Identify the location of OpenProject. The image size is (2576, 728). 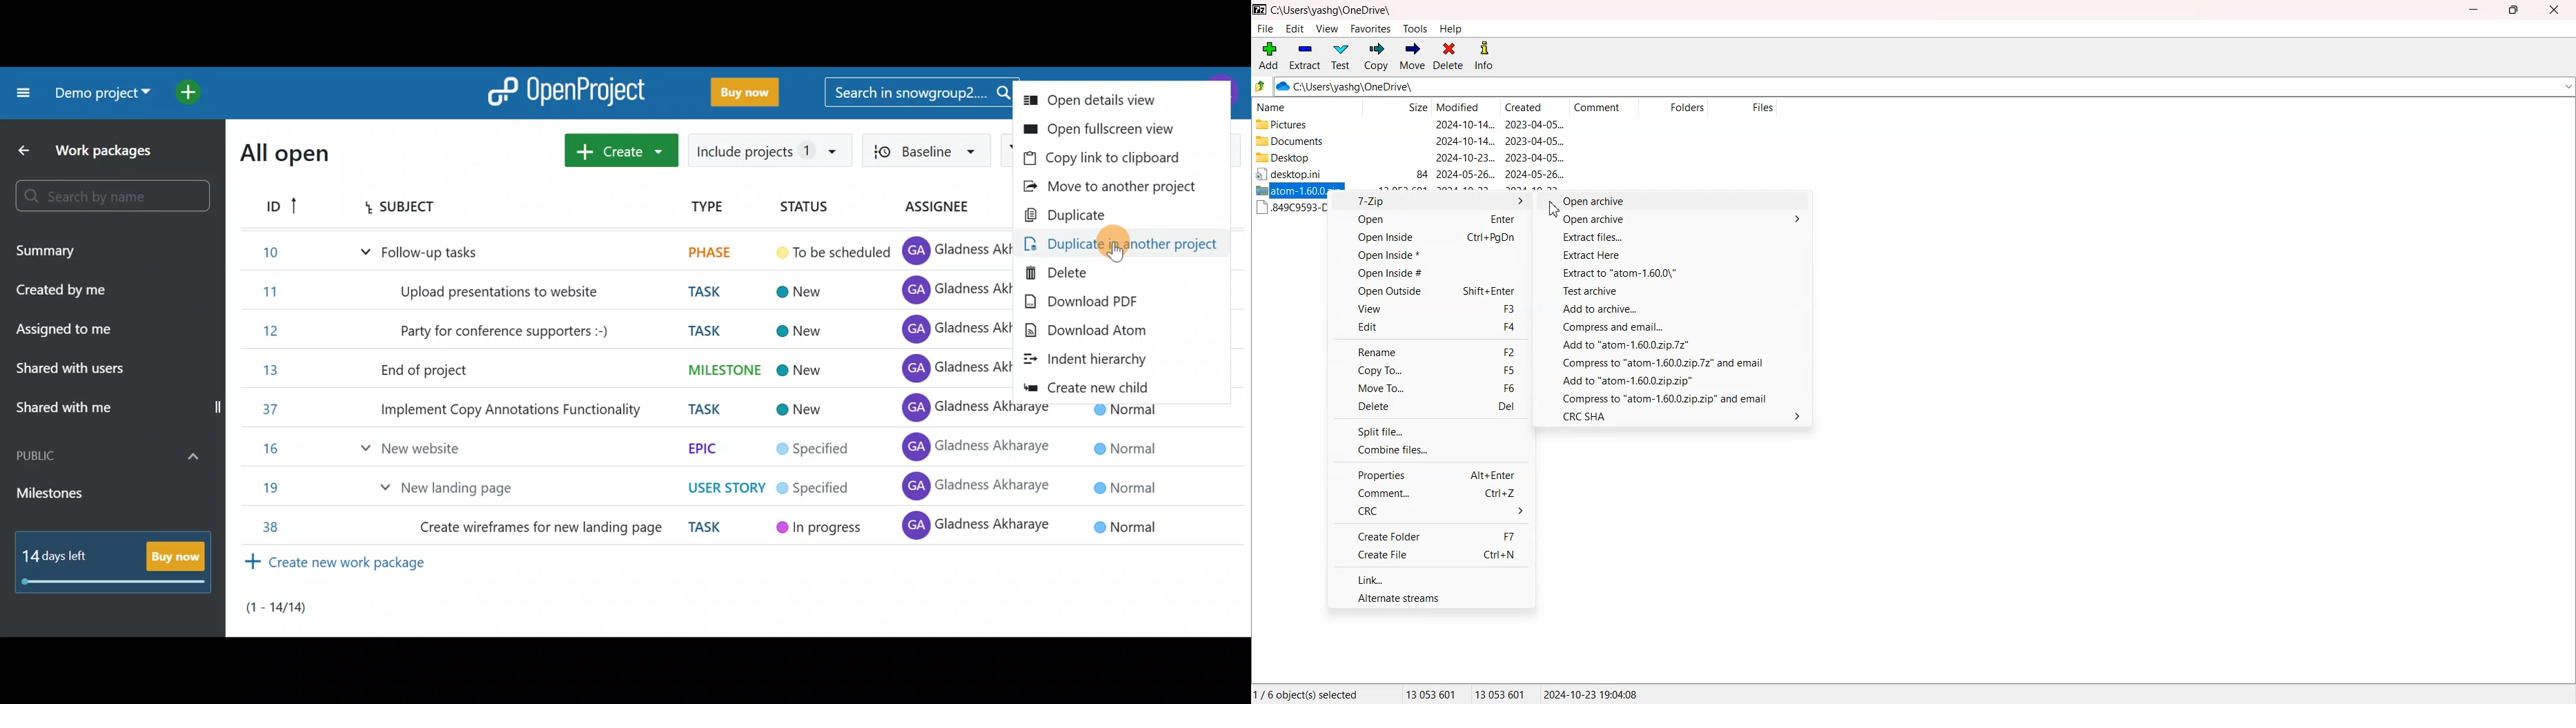
(564, 89).